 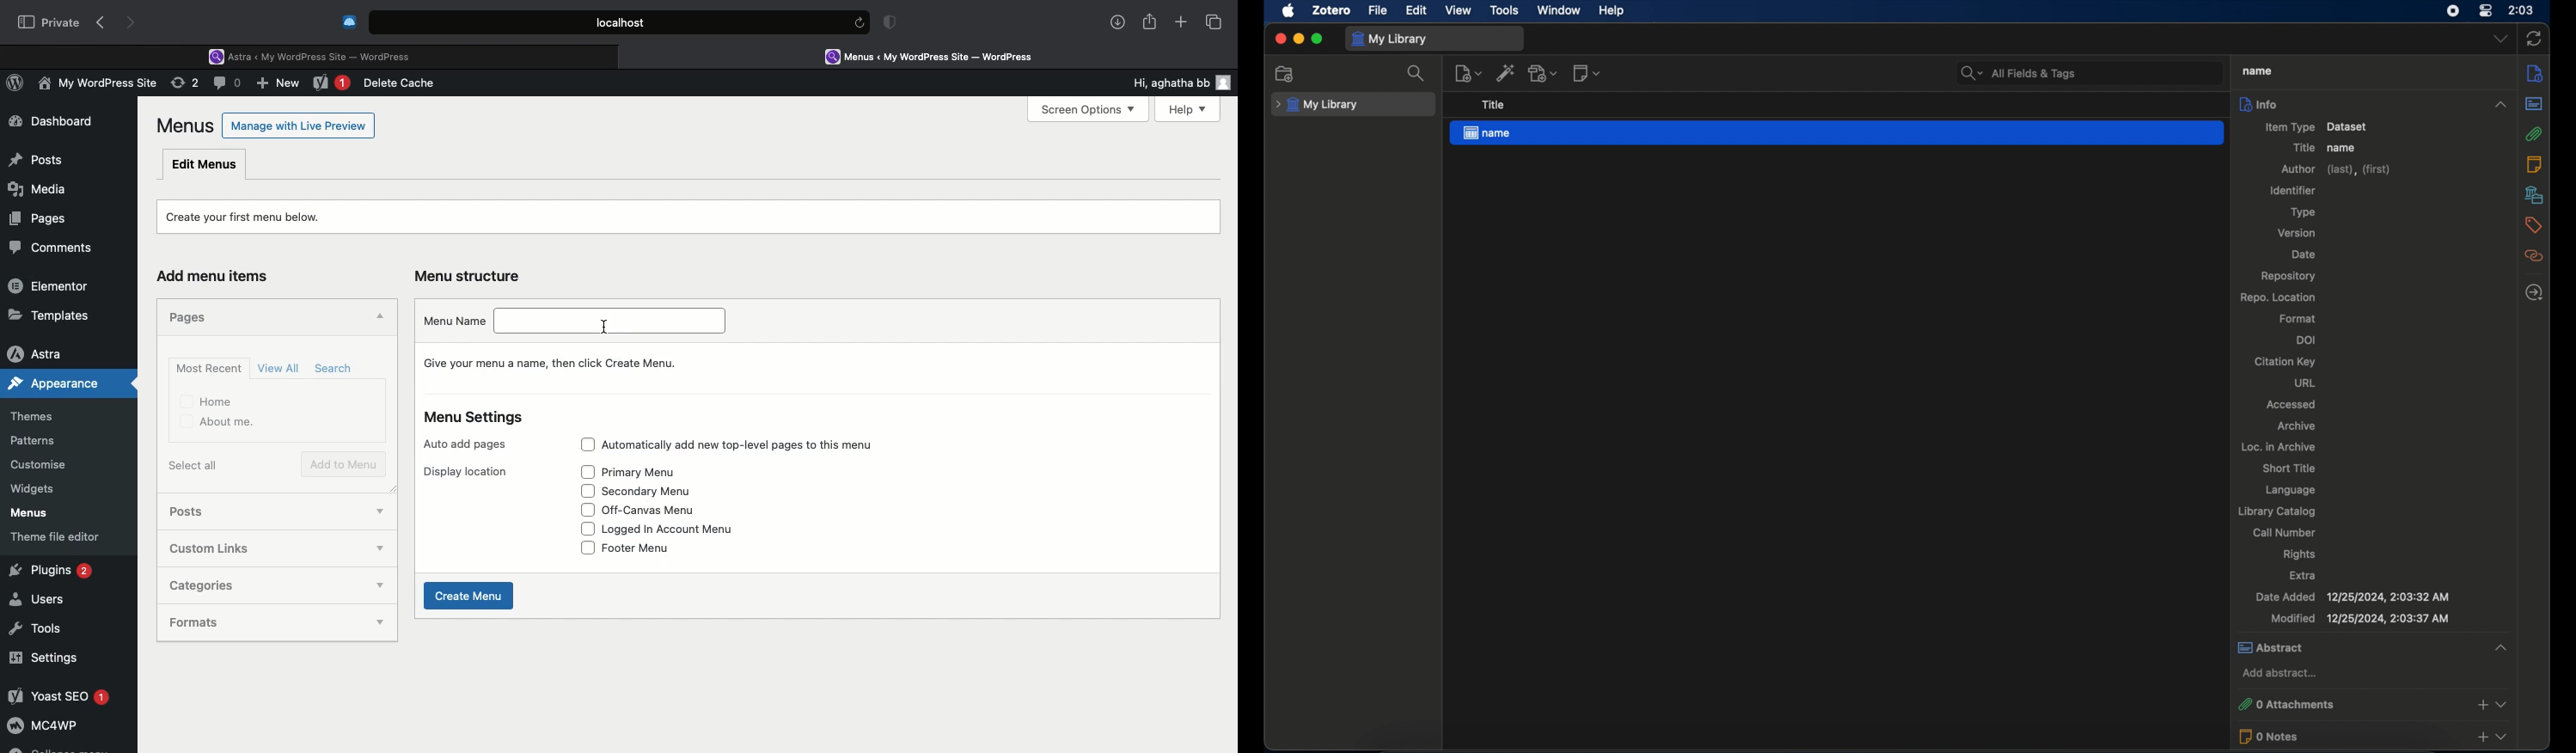 What do you see at coordinates (218, 423) in the screenshot?
I see `About me` at bounding box center [218, 423].